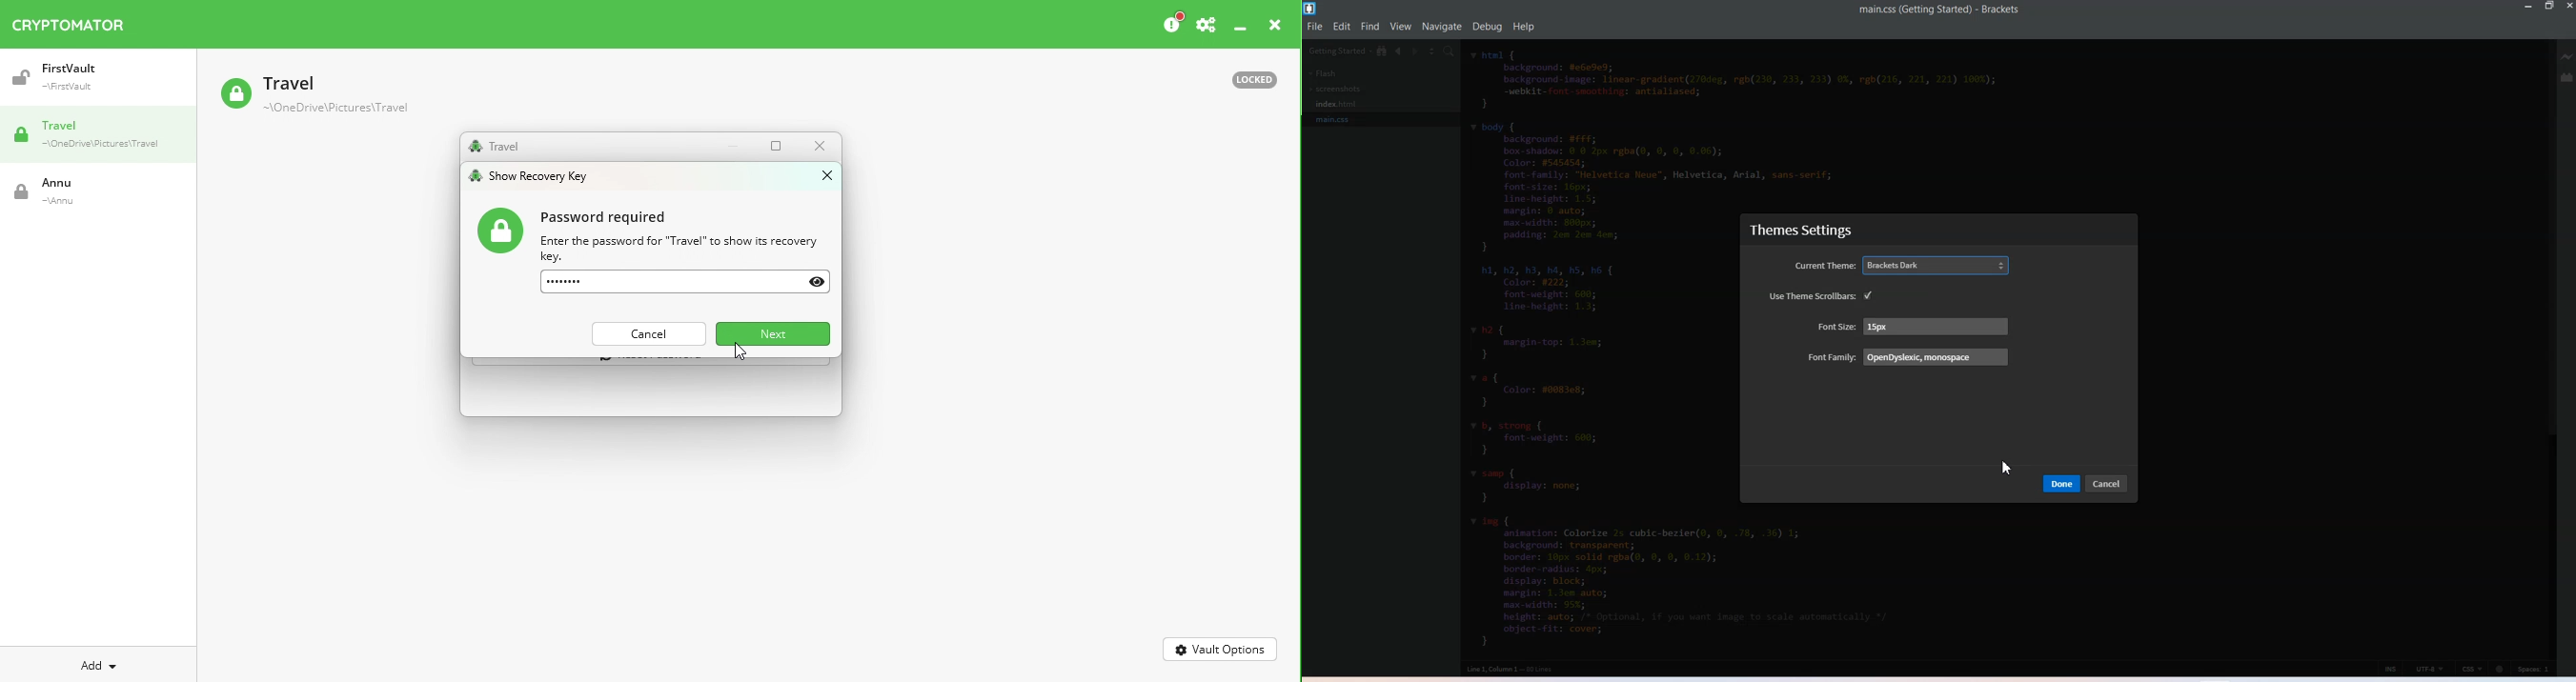 The width and height of the screenshot is (2576, 700). I want to click on Cryptomator, so click(69, 21).